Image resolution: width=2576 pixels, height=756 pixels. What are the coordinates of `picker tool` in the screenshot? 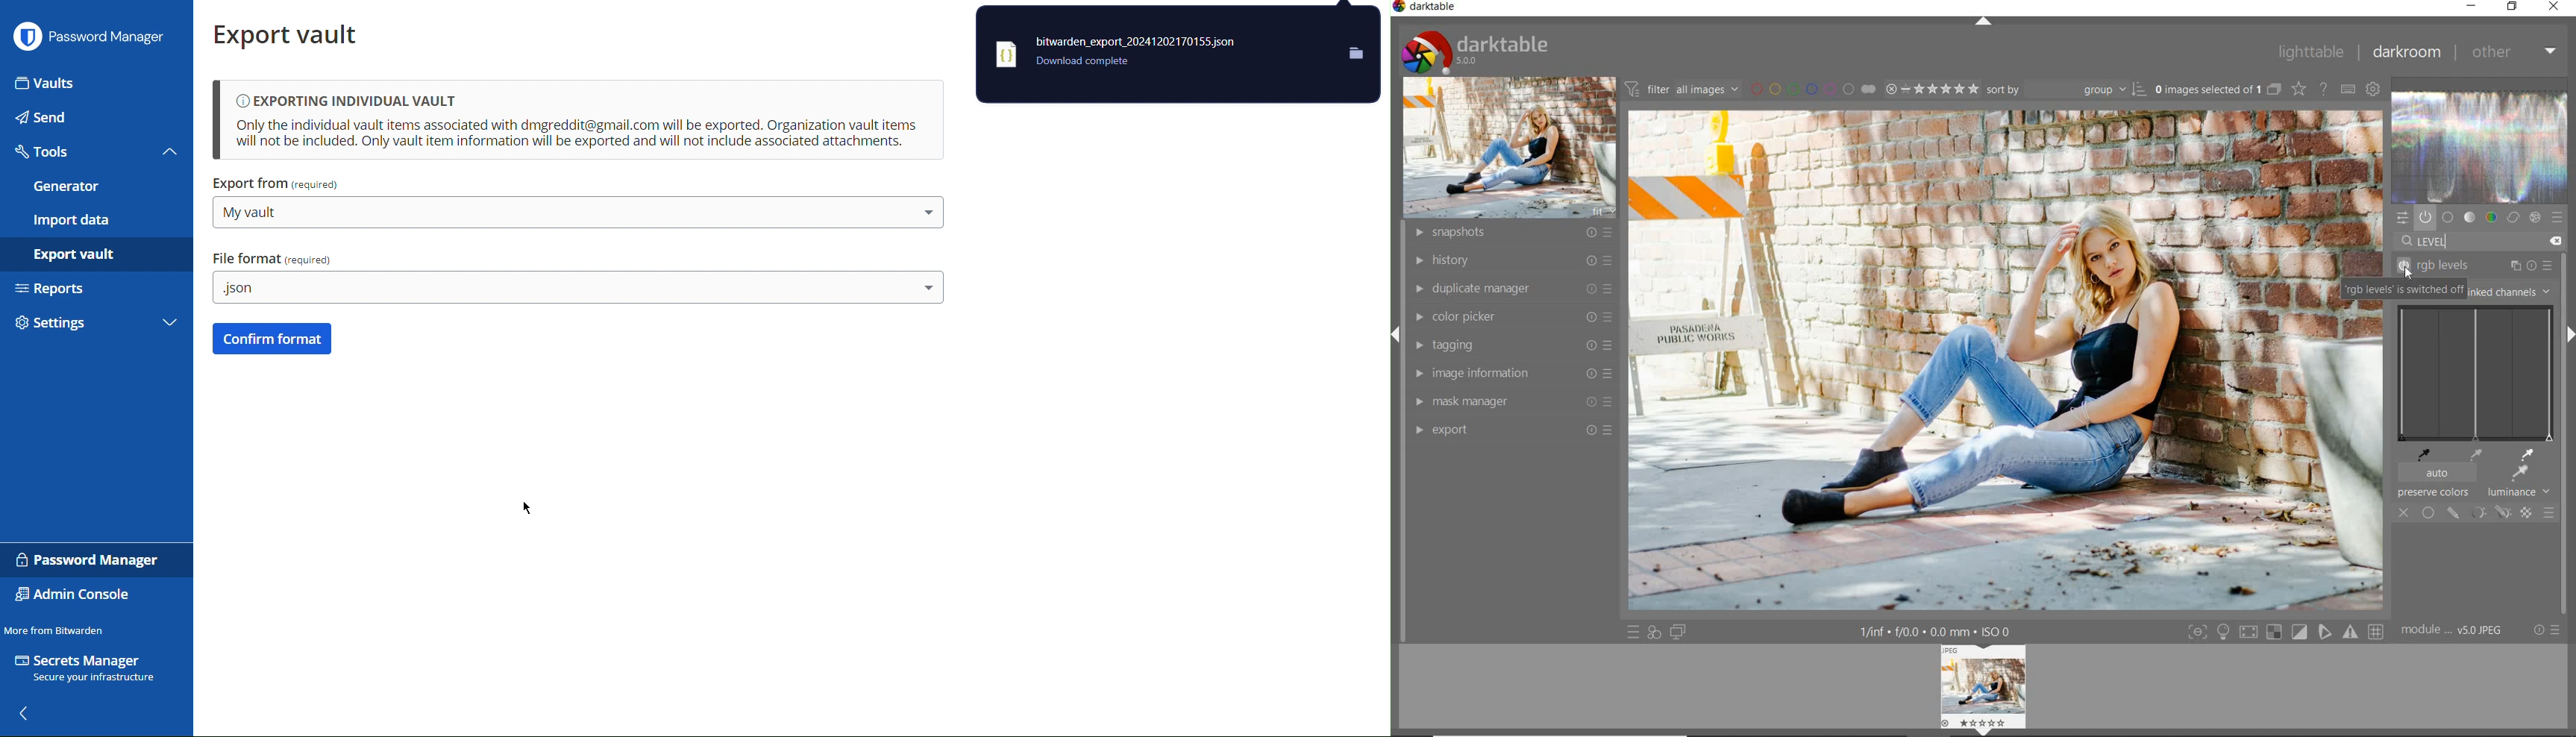 It's located at (2519, 473).